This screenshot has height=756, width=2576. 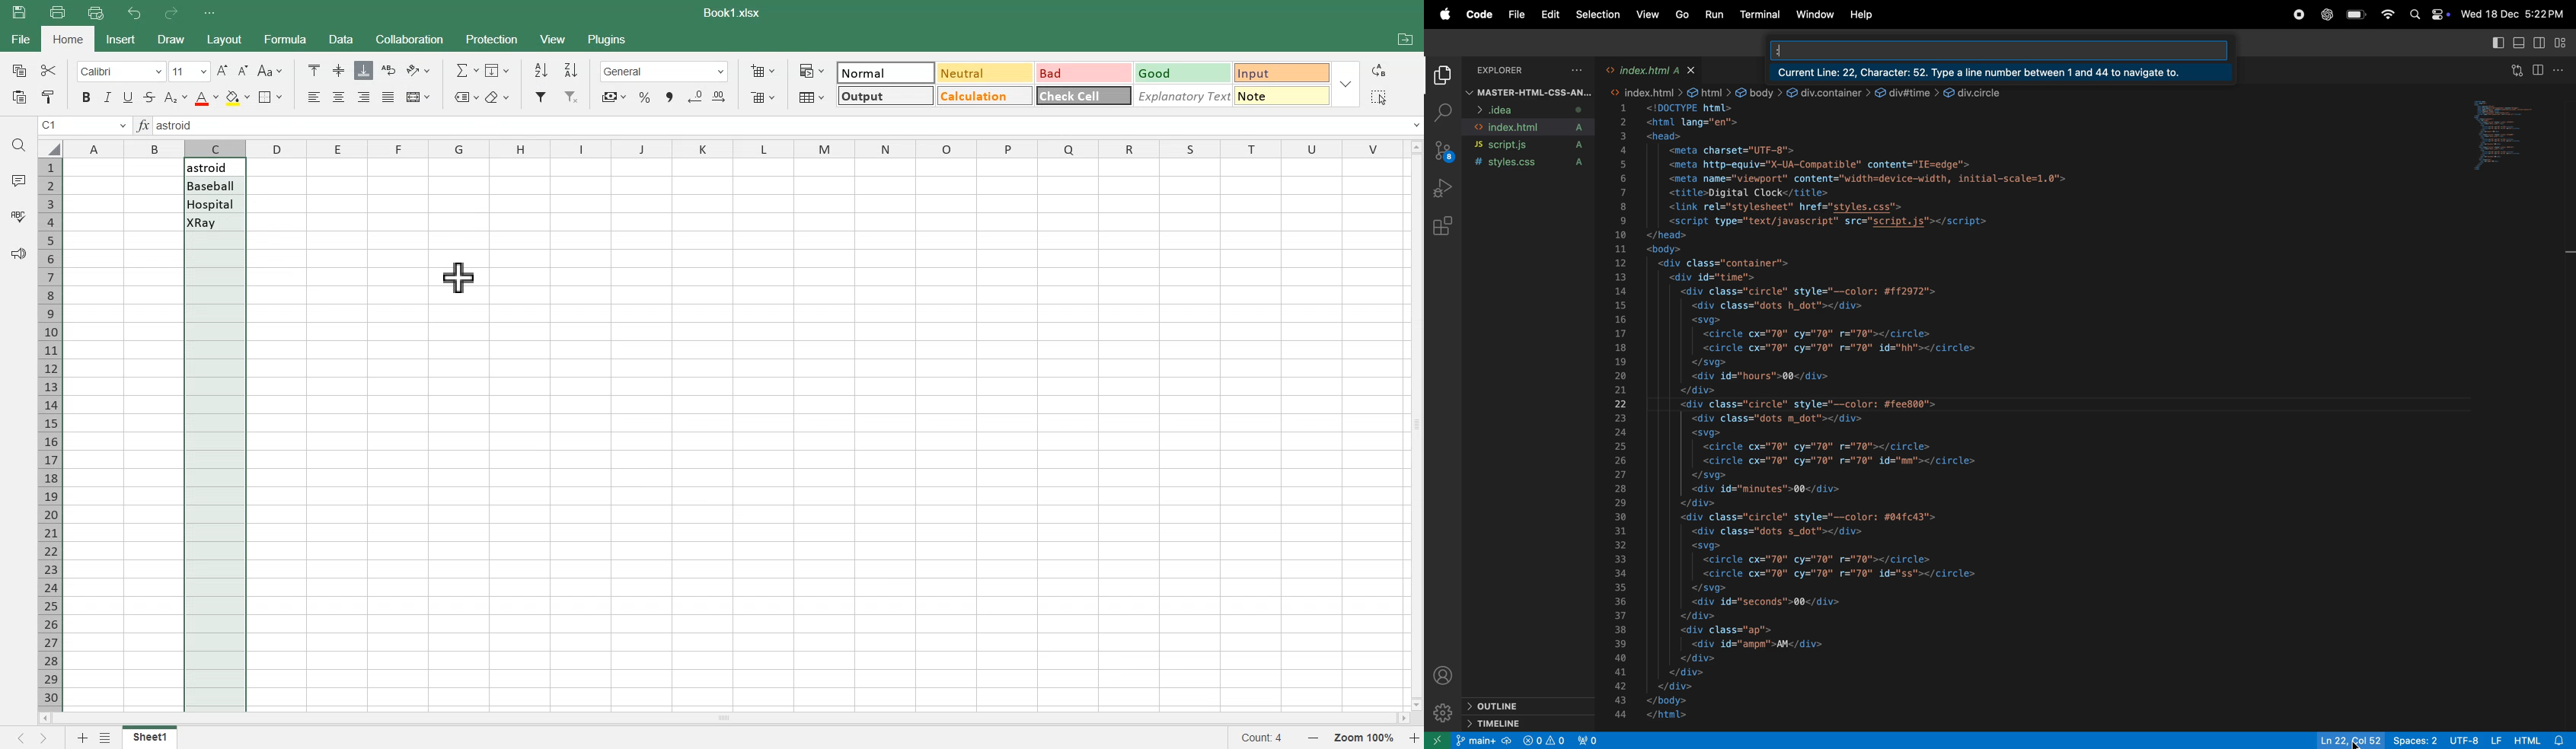 What do you see at coordinates (69, 39) in the screenshot?
I see `Home` at bounding box center [69, 39].